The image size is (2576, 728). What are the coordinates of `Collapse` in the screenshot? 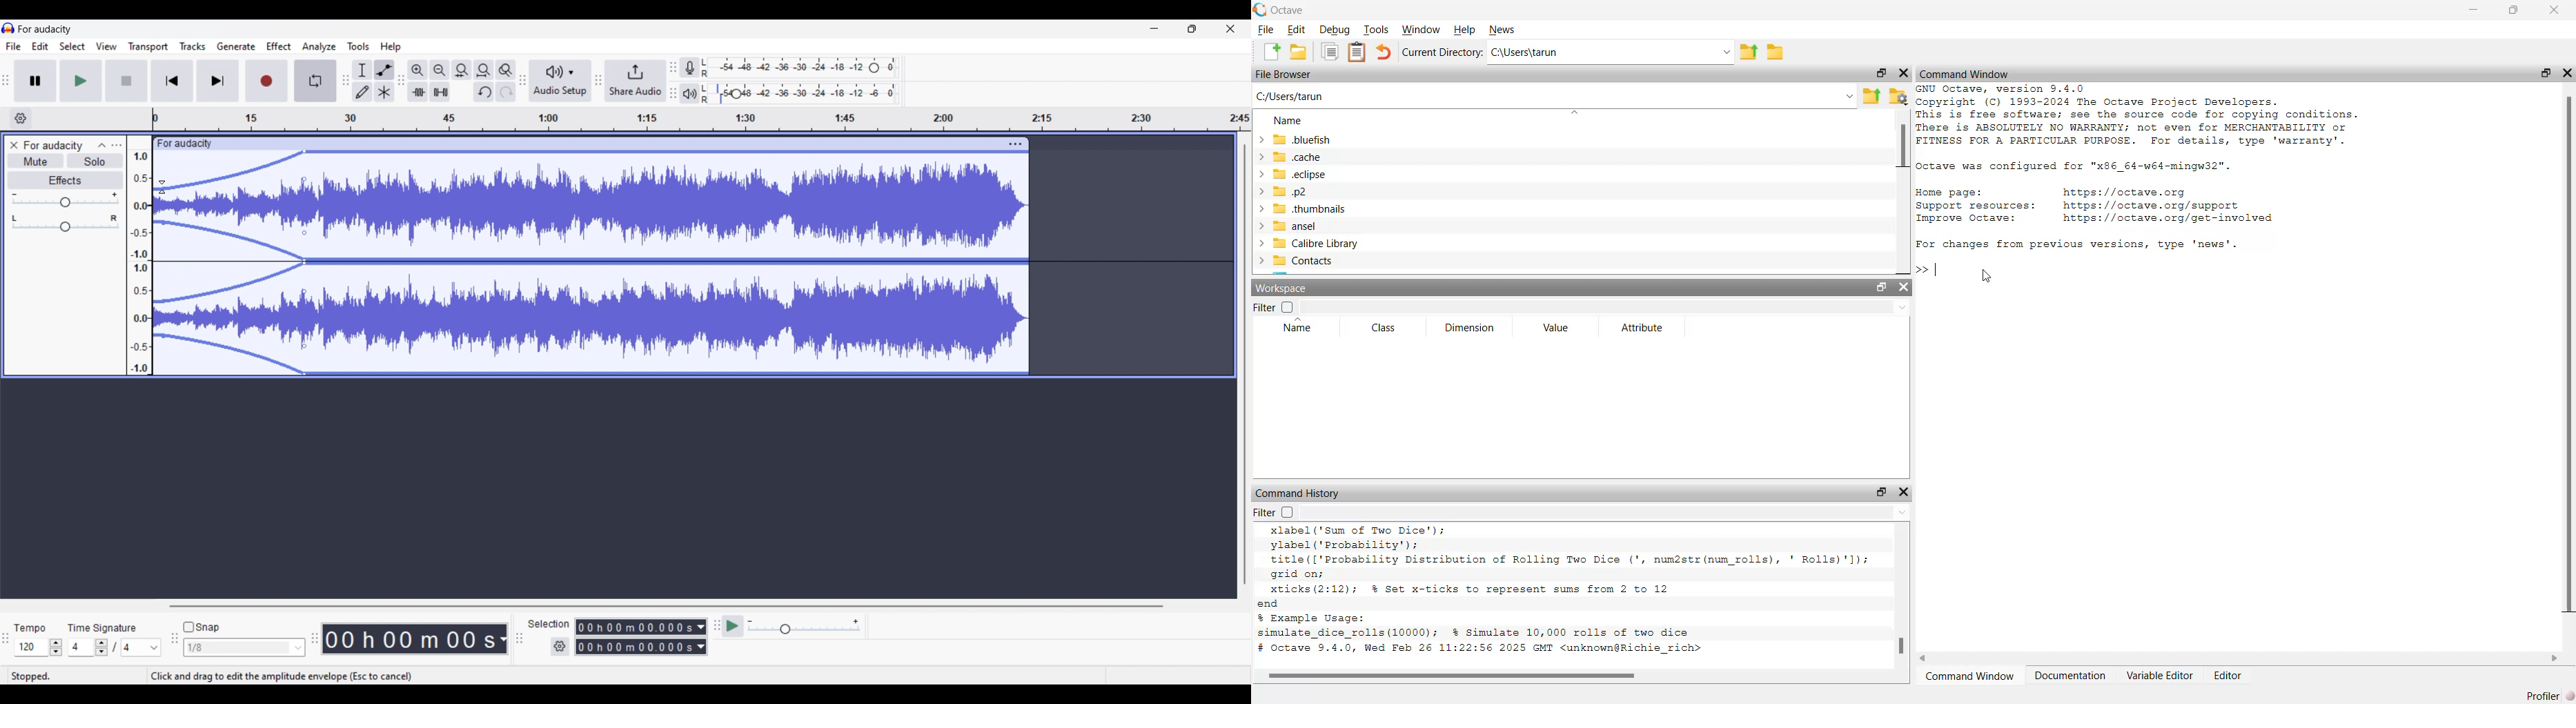 It's located at (102, 145).